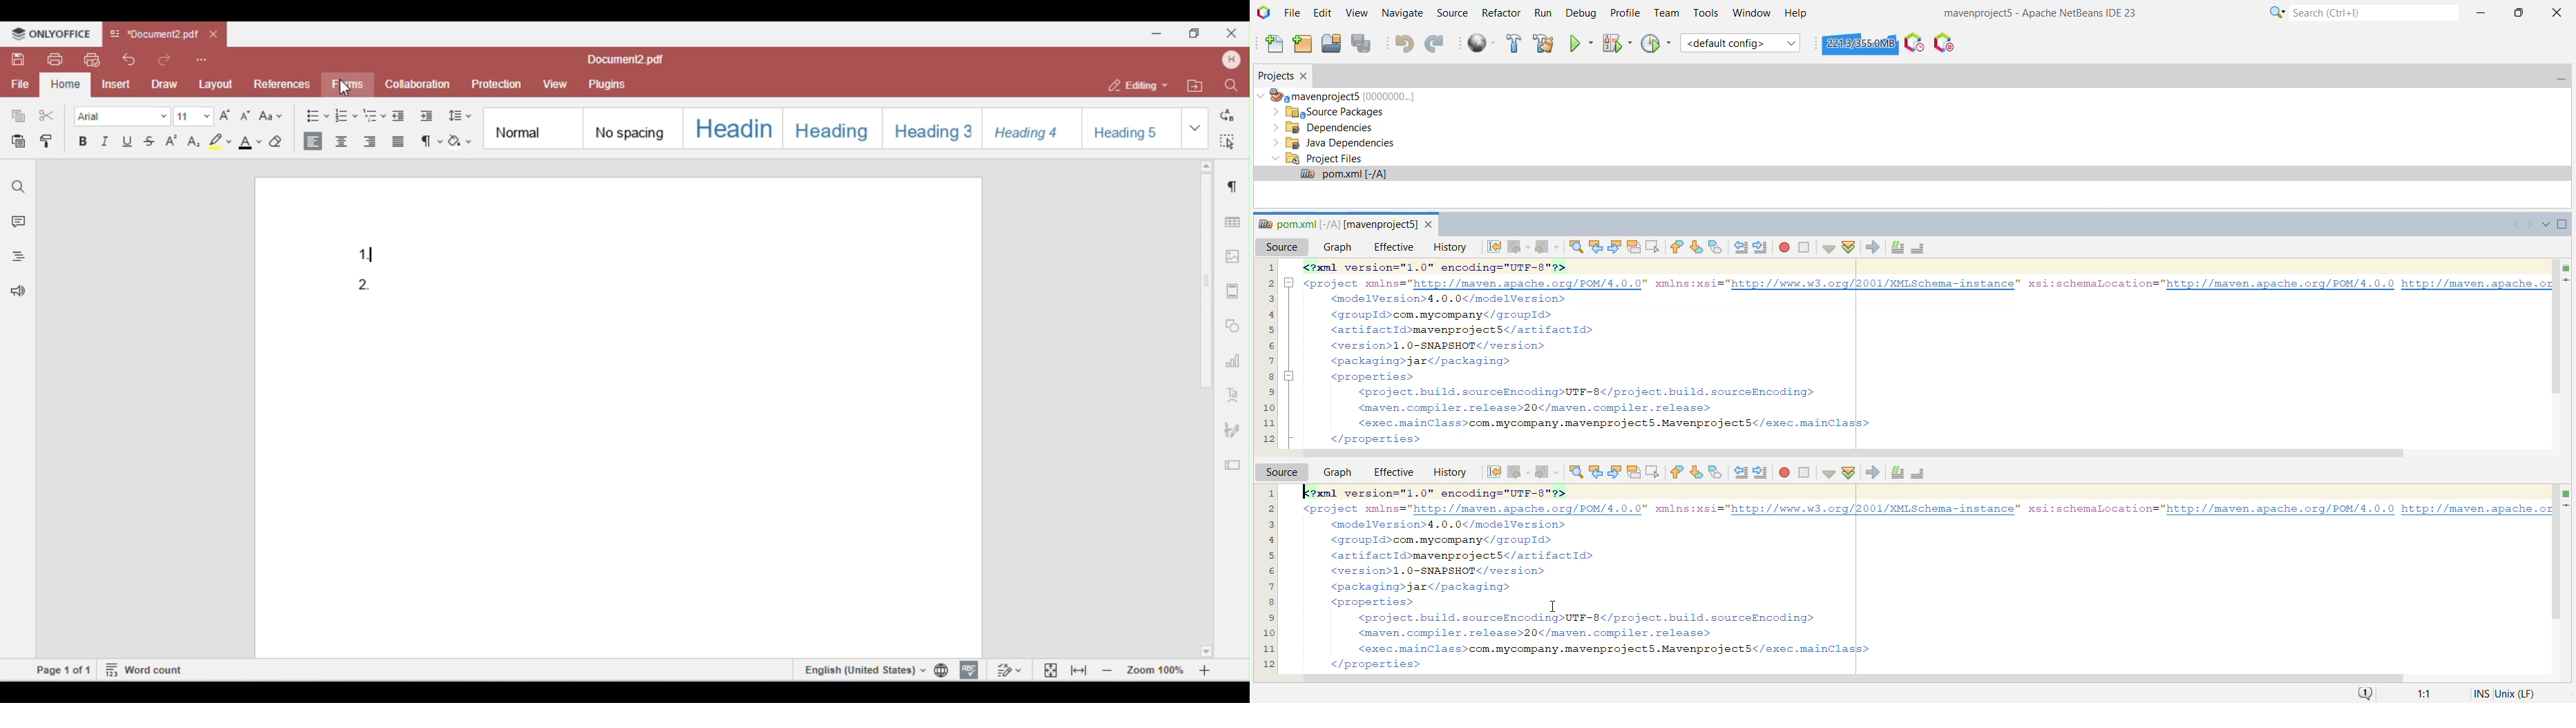 This screenshot has height=728, width=2576. What do you see at coordinates (1922, 248) in the screenshot?
I see `Uncomment` at bounding box center [1922, 248].